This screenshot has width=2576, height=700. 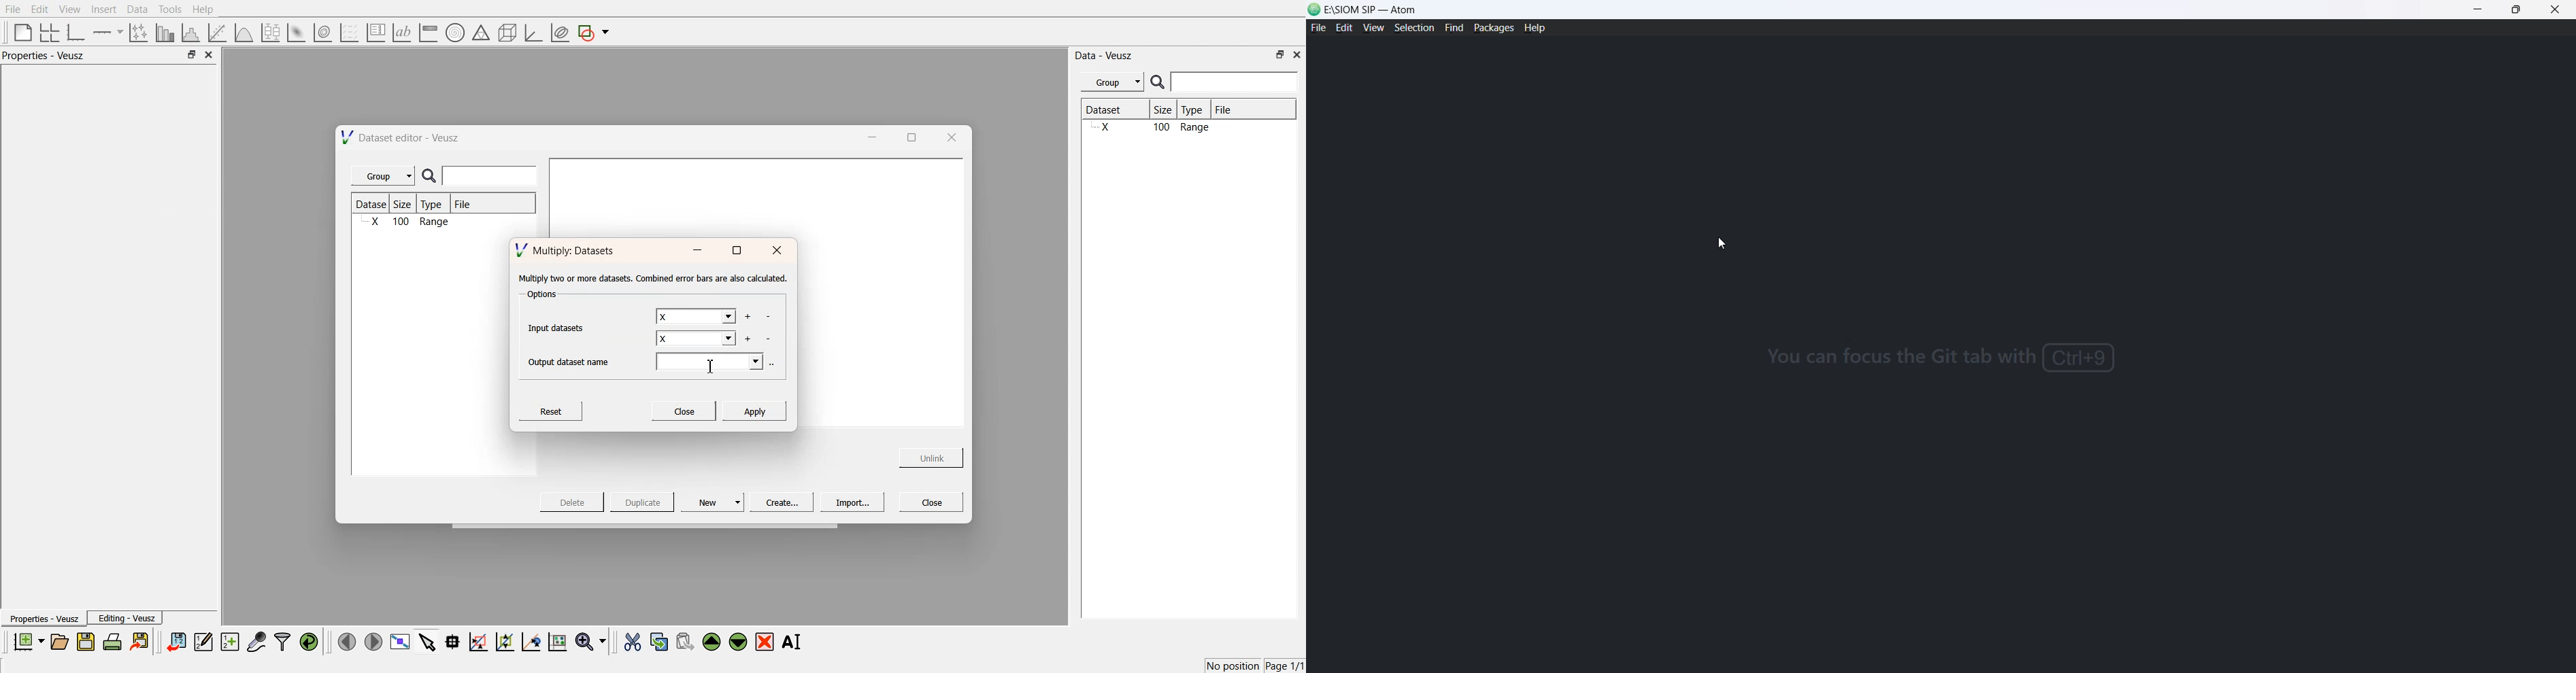 I want to click on find, so click(x=1452, y=28).